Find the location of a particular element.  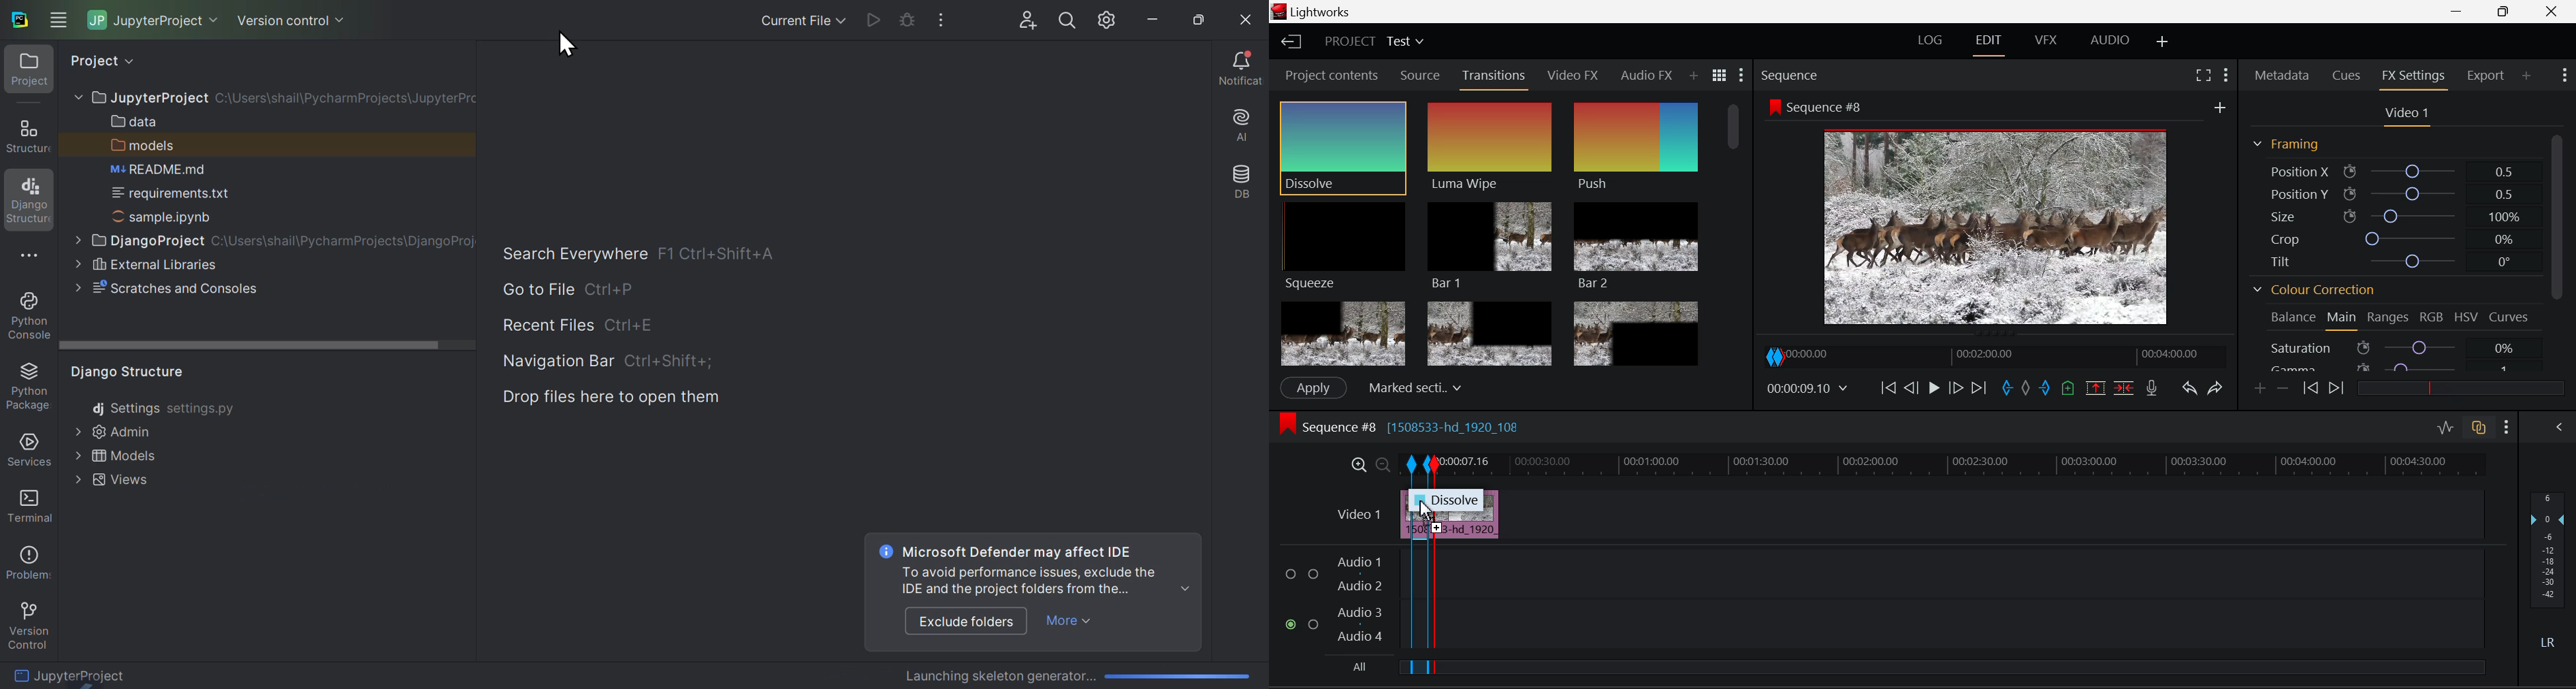

frames input is located at coordinates (1544, 387).